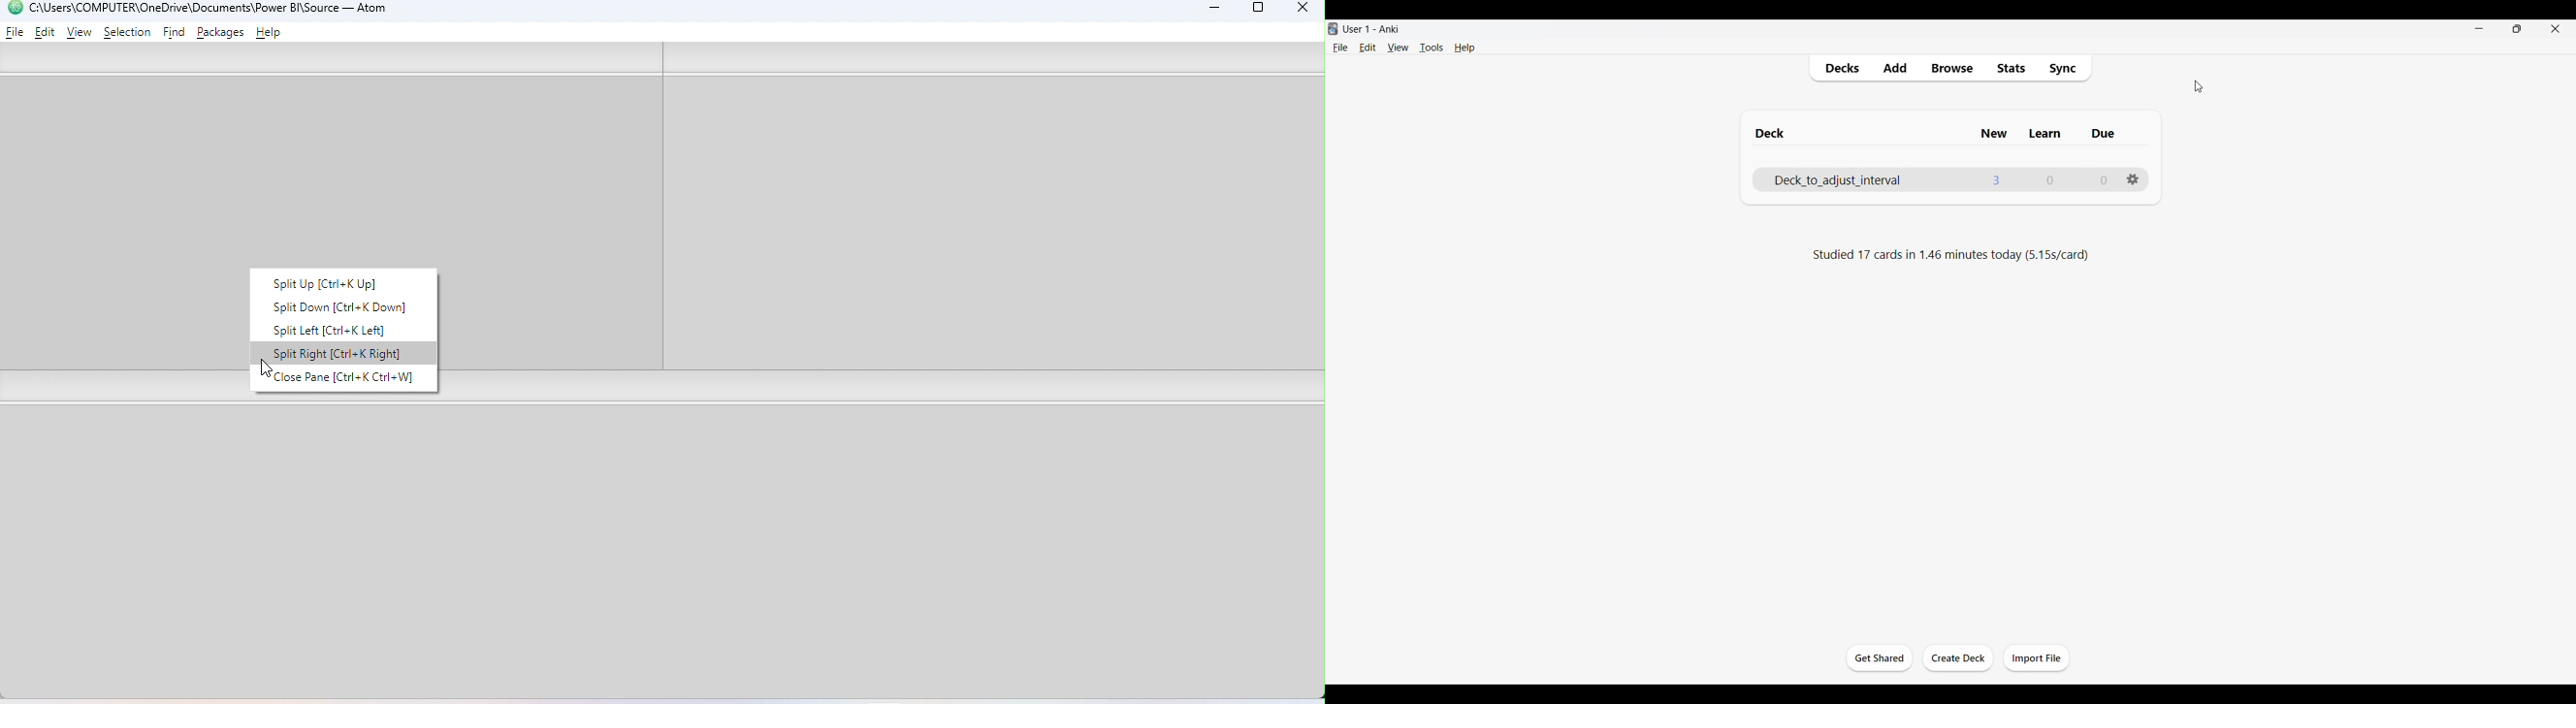 This screenshot has width=2576, height=728. What do you see at coordinates (1897, 68) in the screenshot?
I see `Add` at bounding box center [1897, 68].